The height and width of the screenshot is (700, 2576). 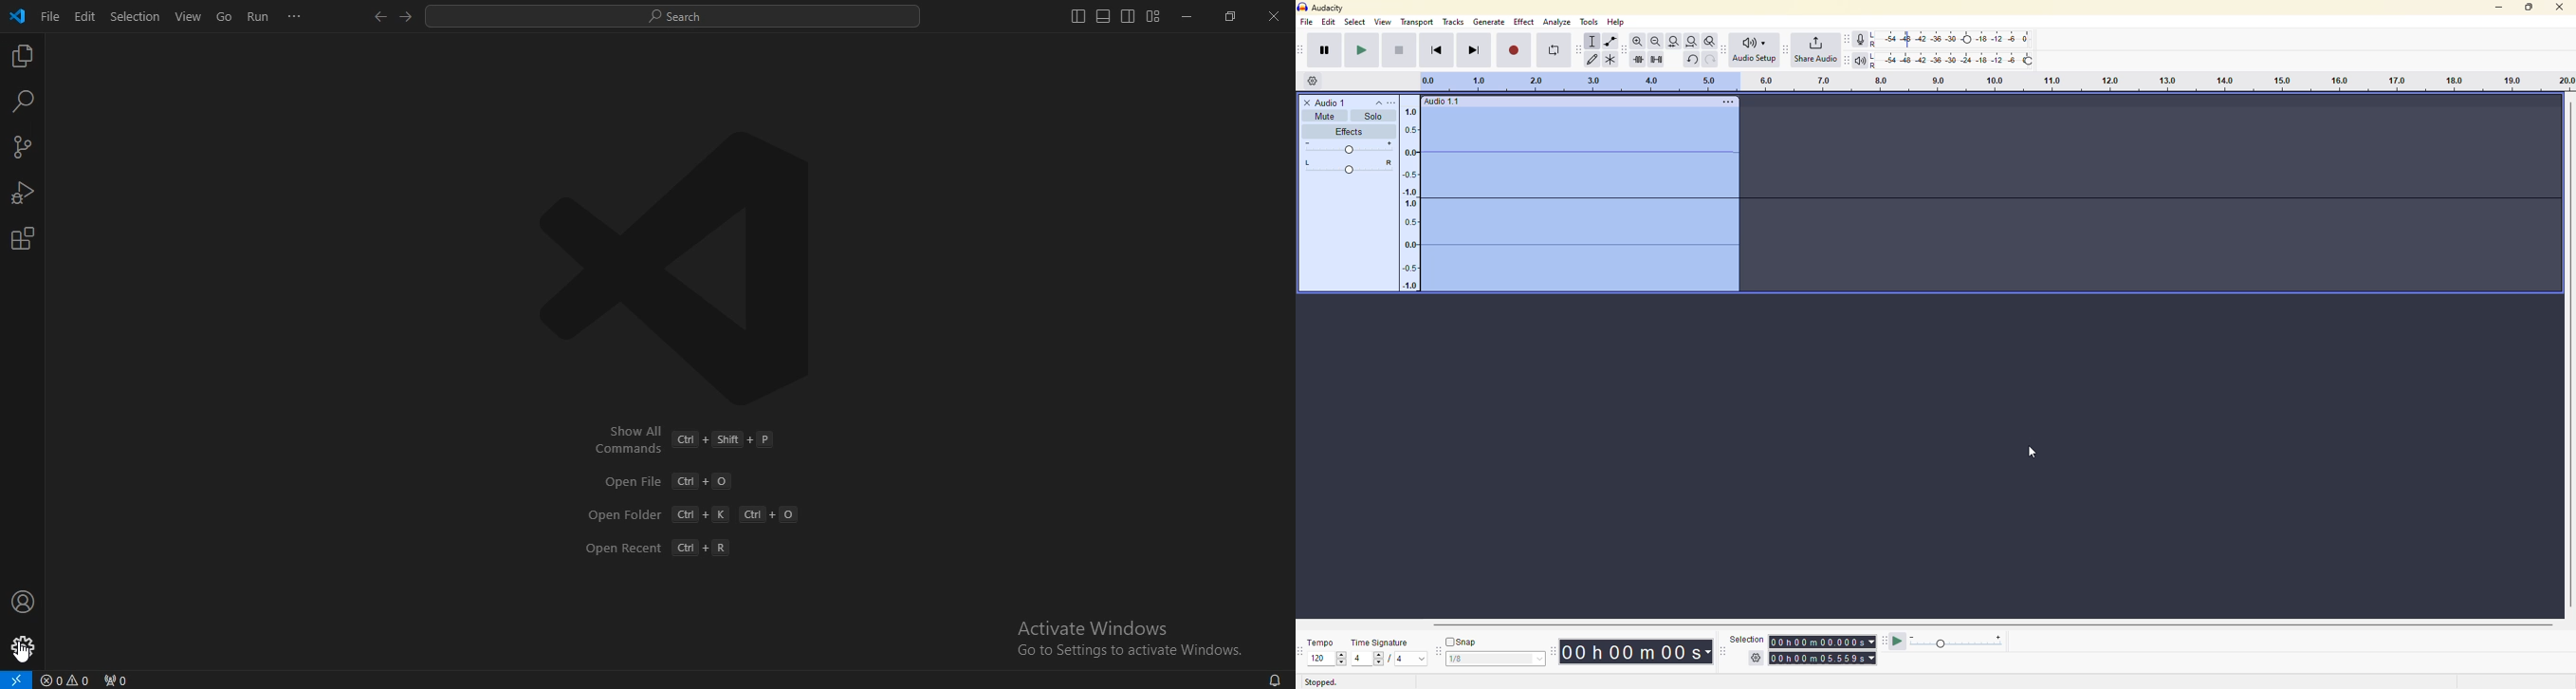 What do you see at coordinates (1655, 41) in the screenshot?
I see `zoom out` at bounding box center [1655, 41].